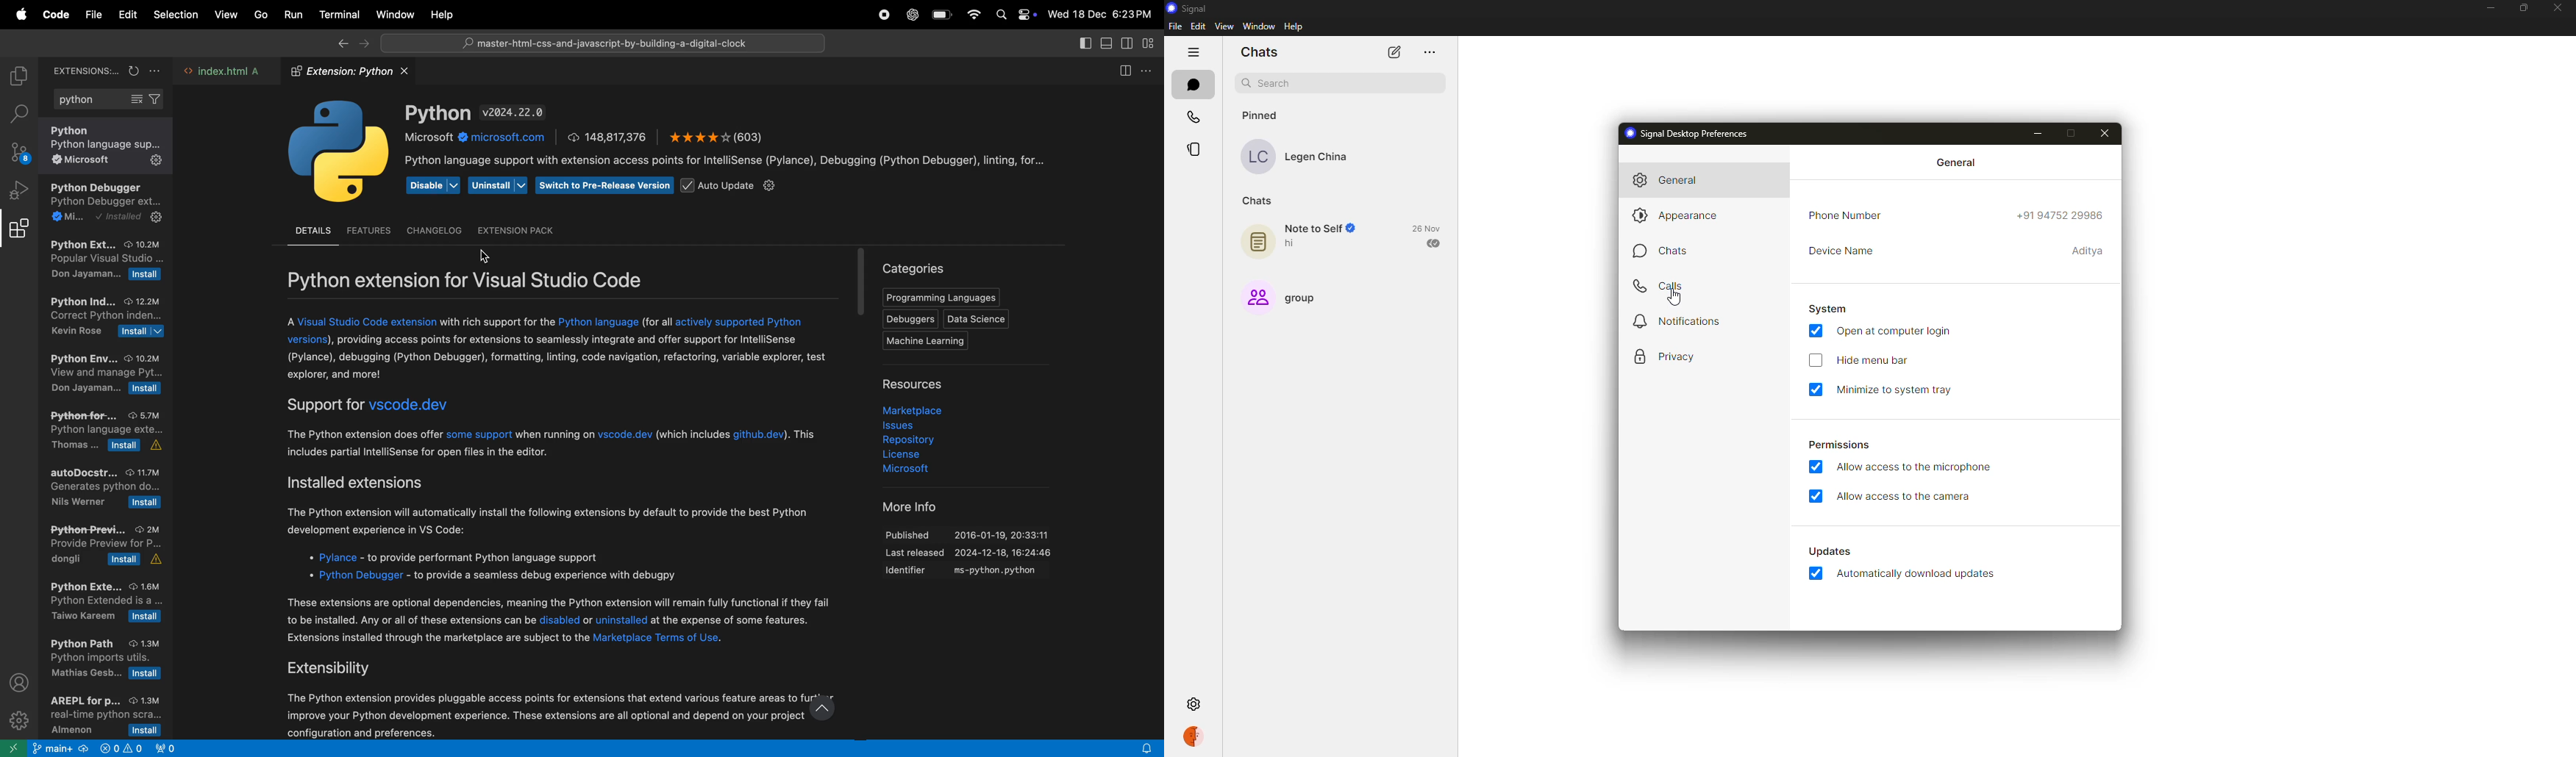  Describe the element at coordinates (909, 319) in the screenshot. I see `Debuggers` at that location.